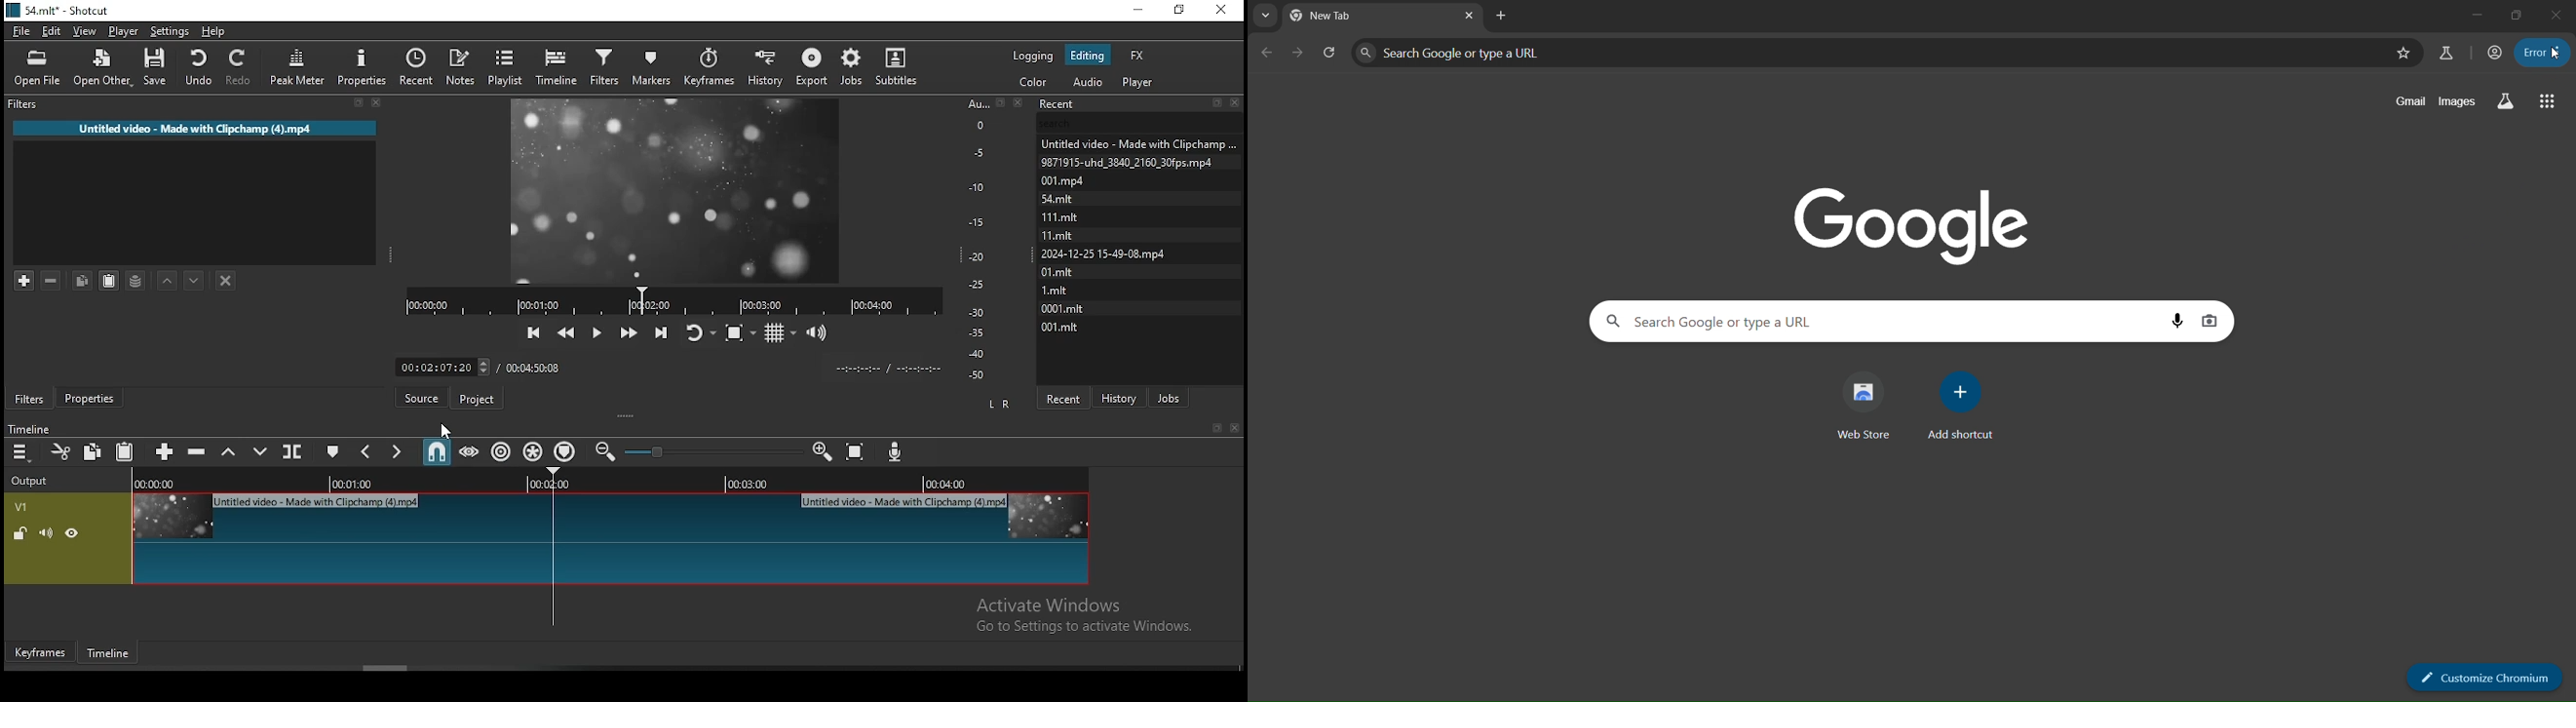  Describe the element at coordinates (329, 451) in the screenshot. I see `create/edit marker` at that location.